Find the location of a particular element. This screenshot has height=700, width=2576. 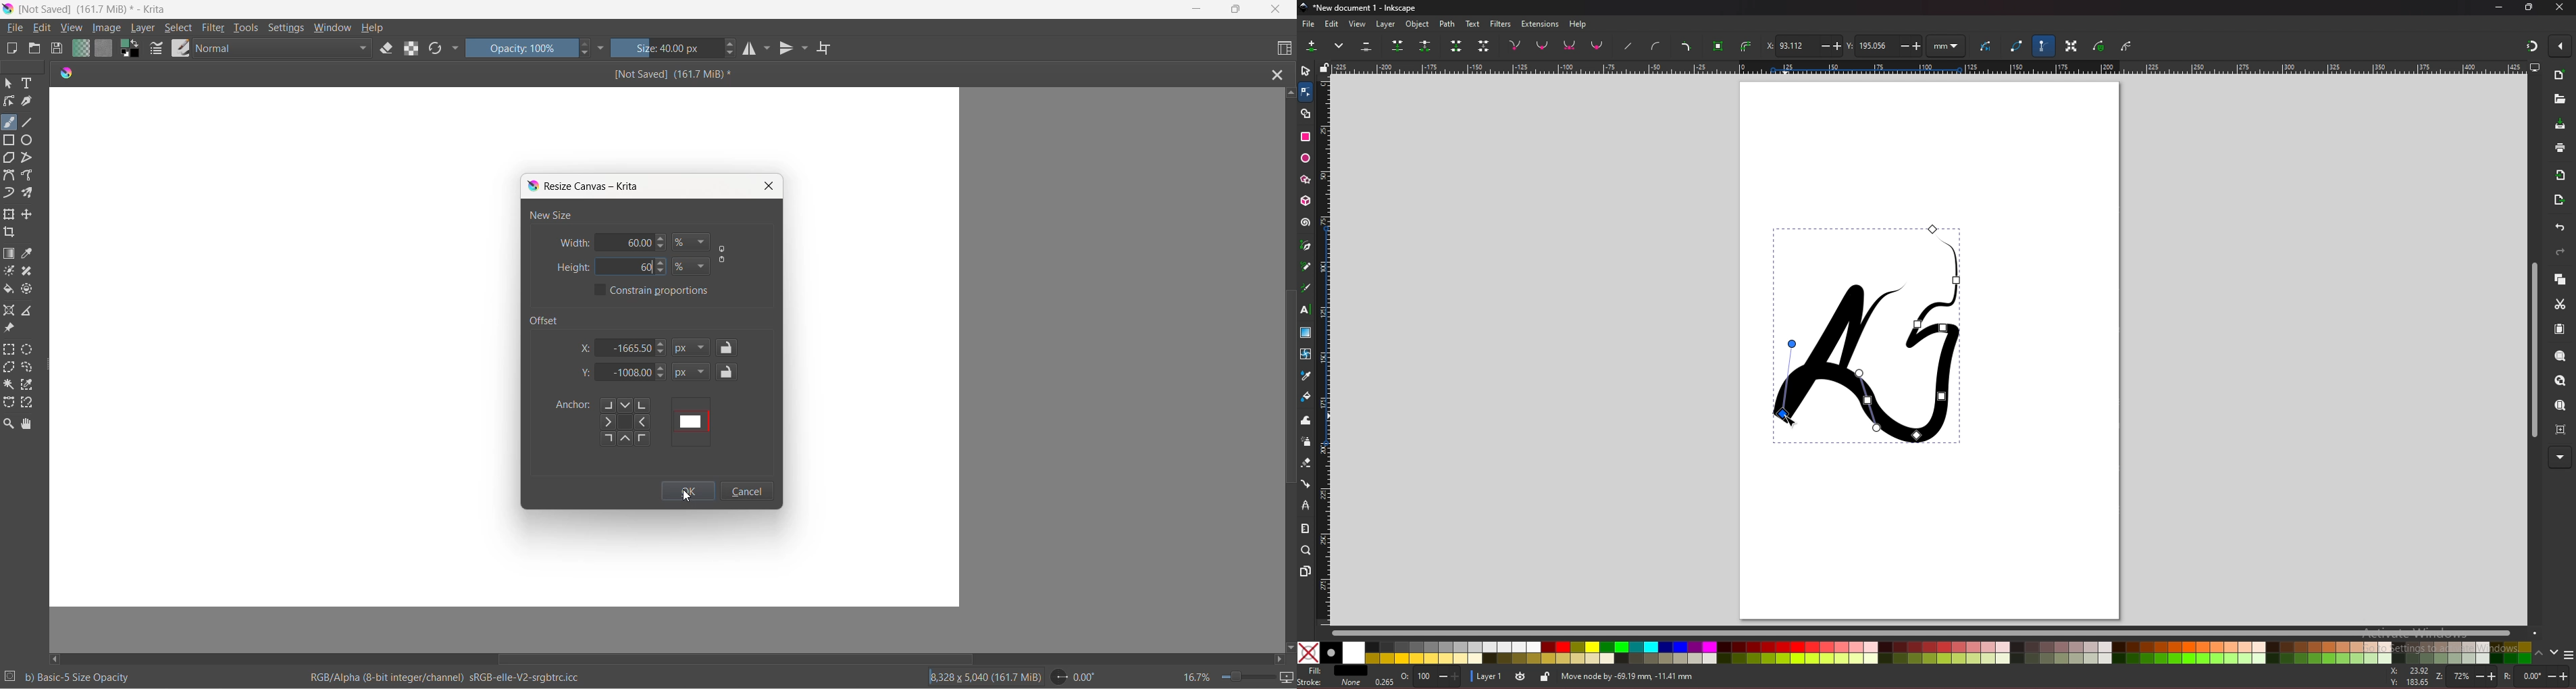

move a layer is located at coordinates (29, 215).